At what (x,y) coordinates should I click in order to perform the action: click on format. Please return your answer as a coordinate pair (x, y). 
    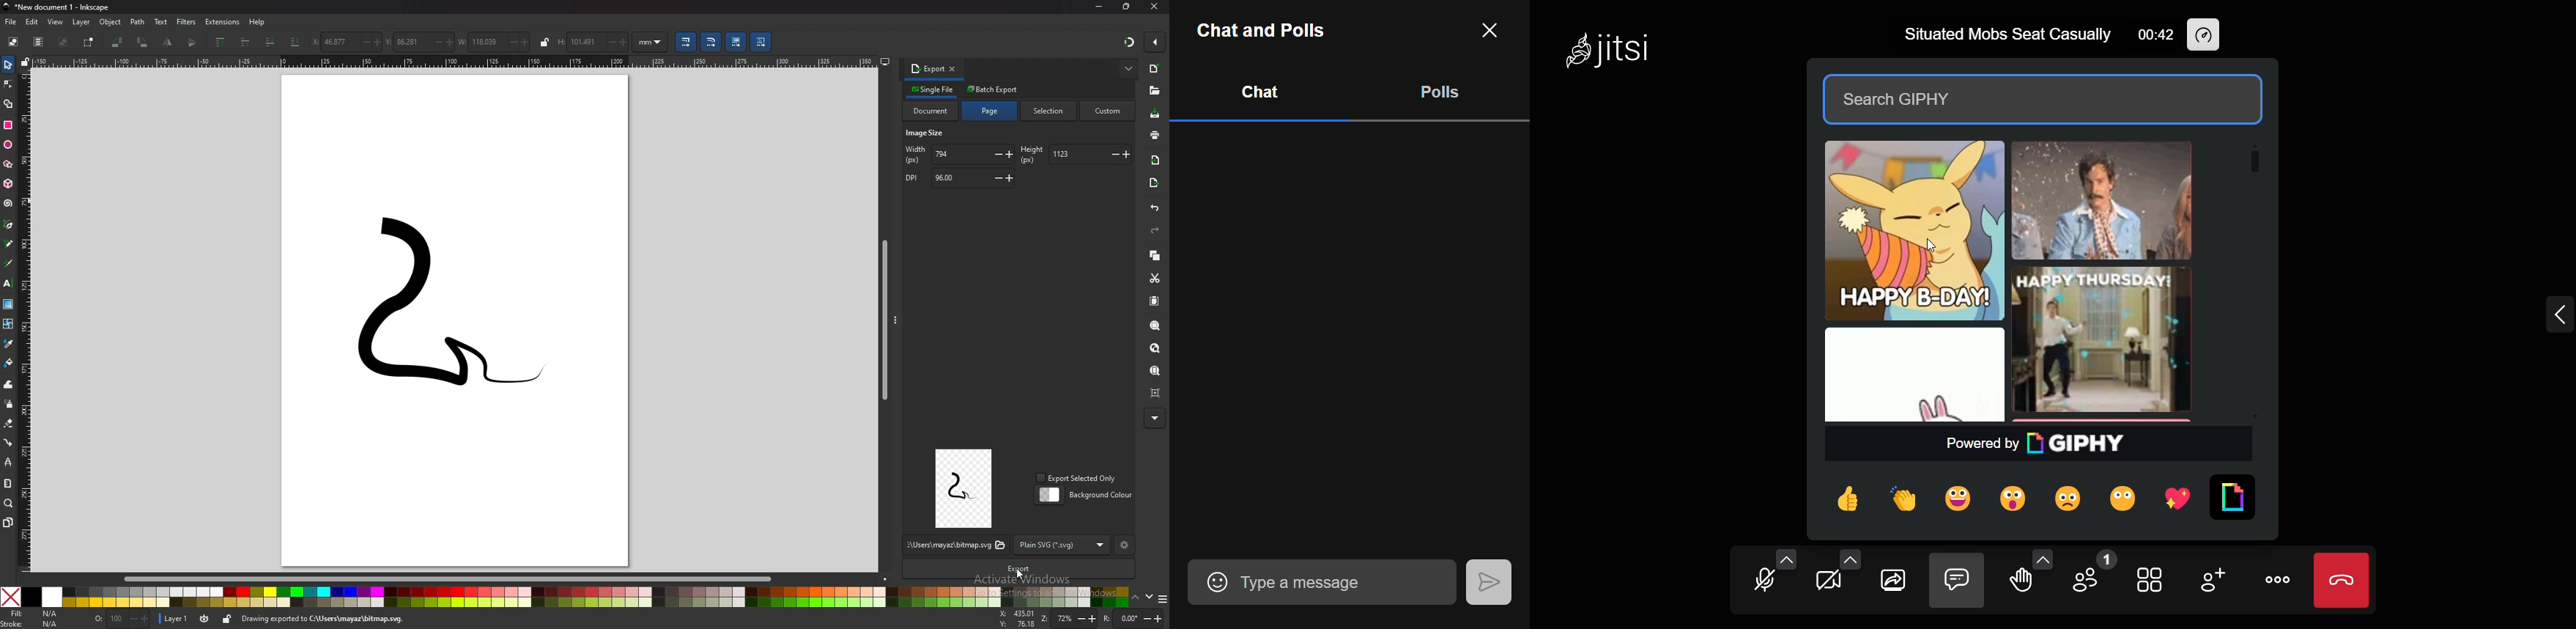
    Looking at the image, I should click on (1065, 545).